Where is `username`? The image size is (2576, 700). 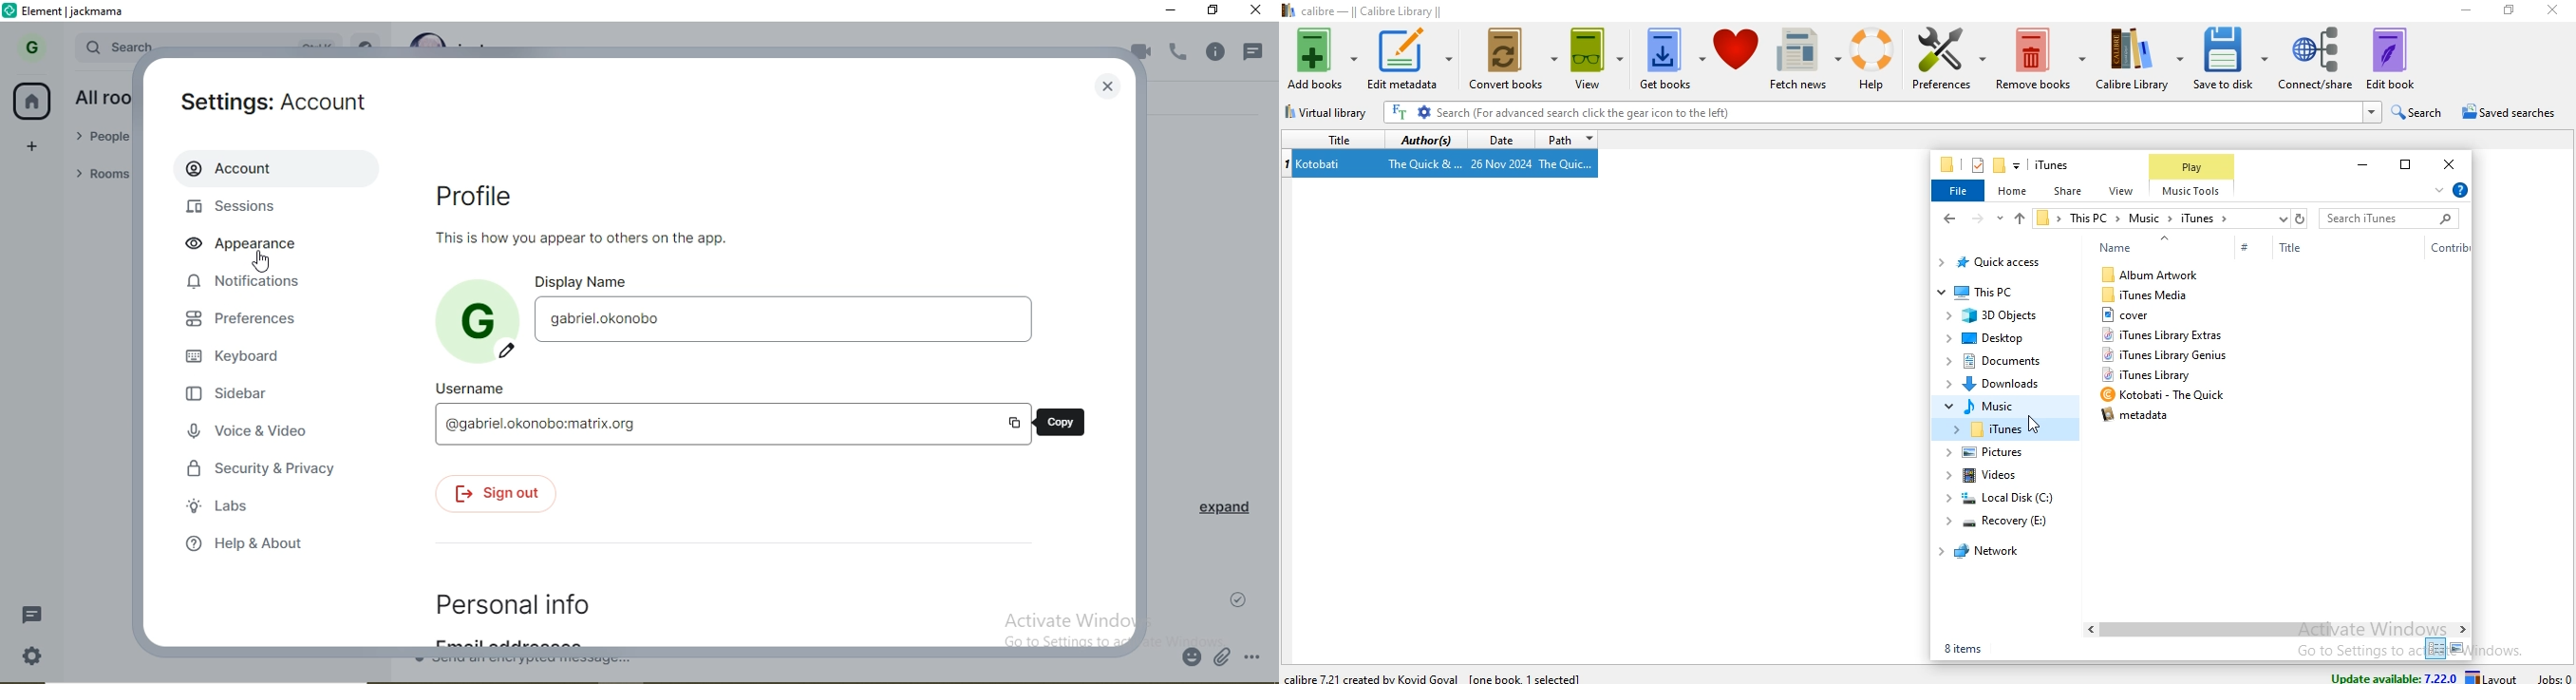
username is located at coordinates (480, 388).